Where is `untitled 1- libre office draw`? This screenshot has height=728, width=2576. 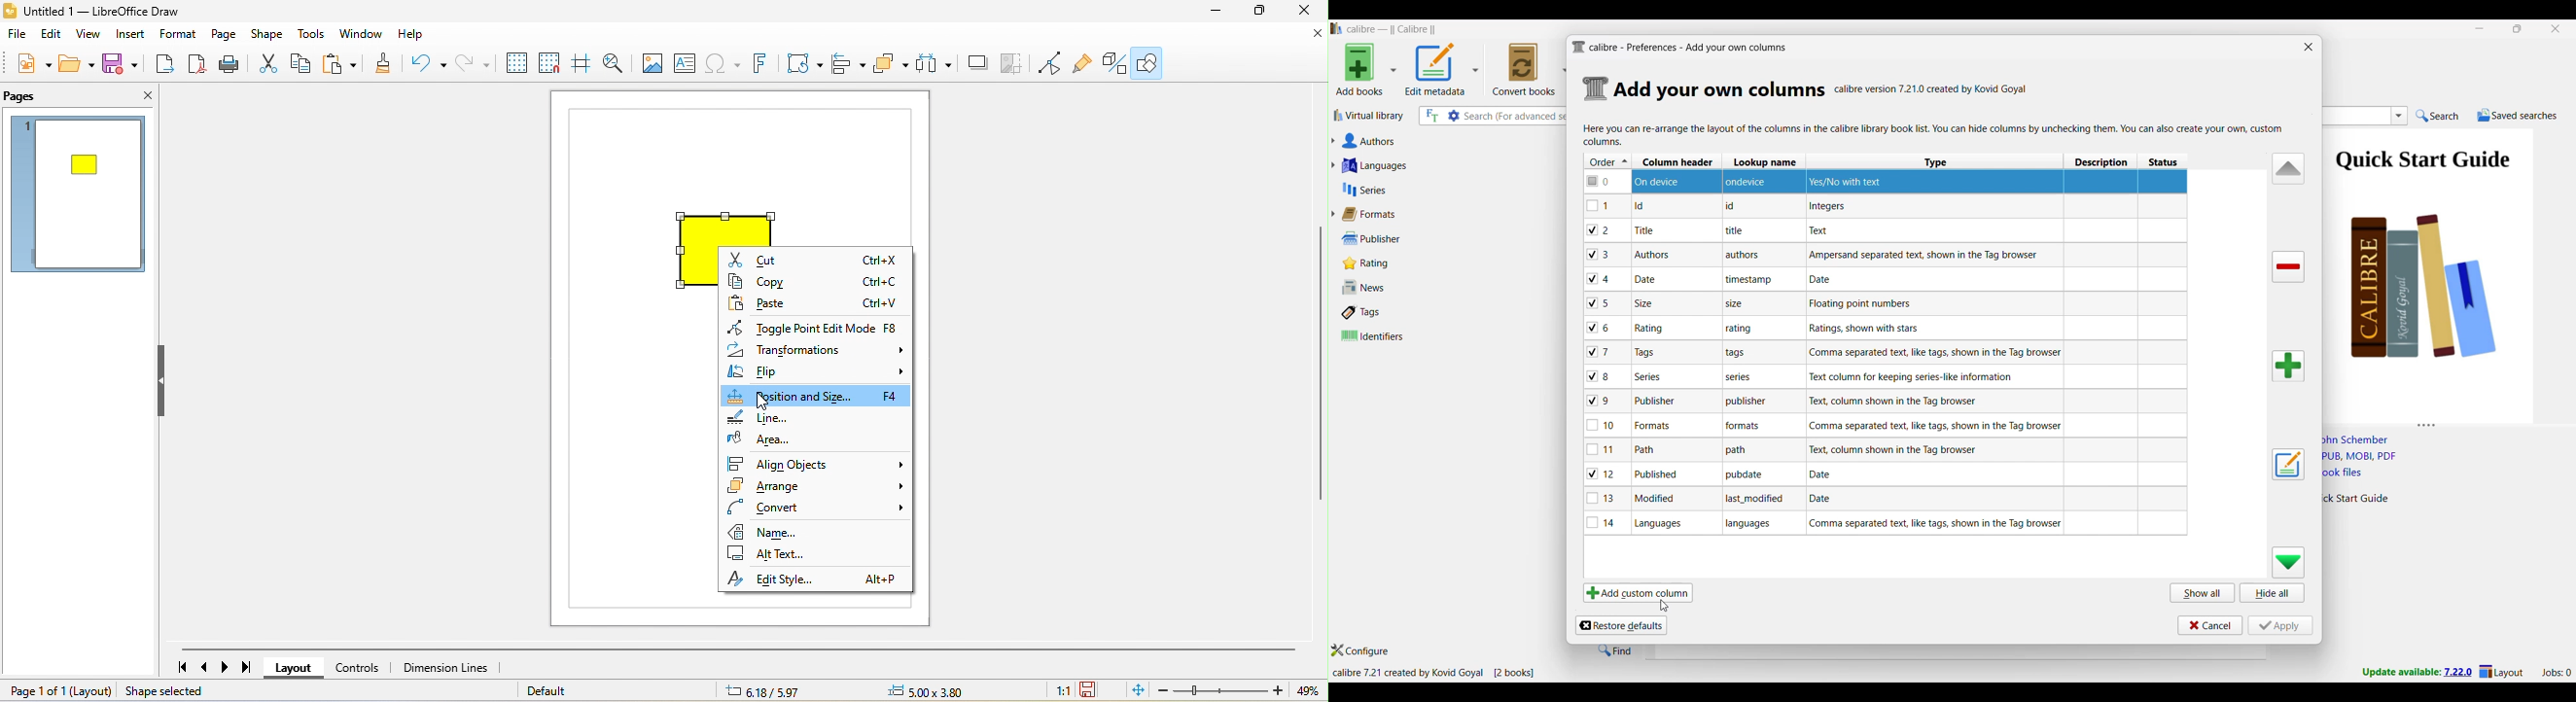
untitled 1- libre office draw is located at coordinates (117, 11).